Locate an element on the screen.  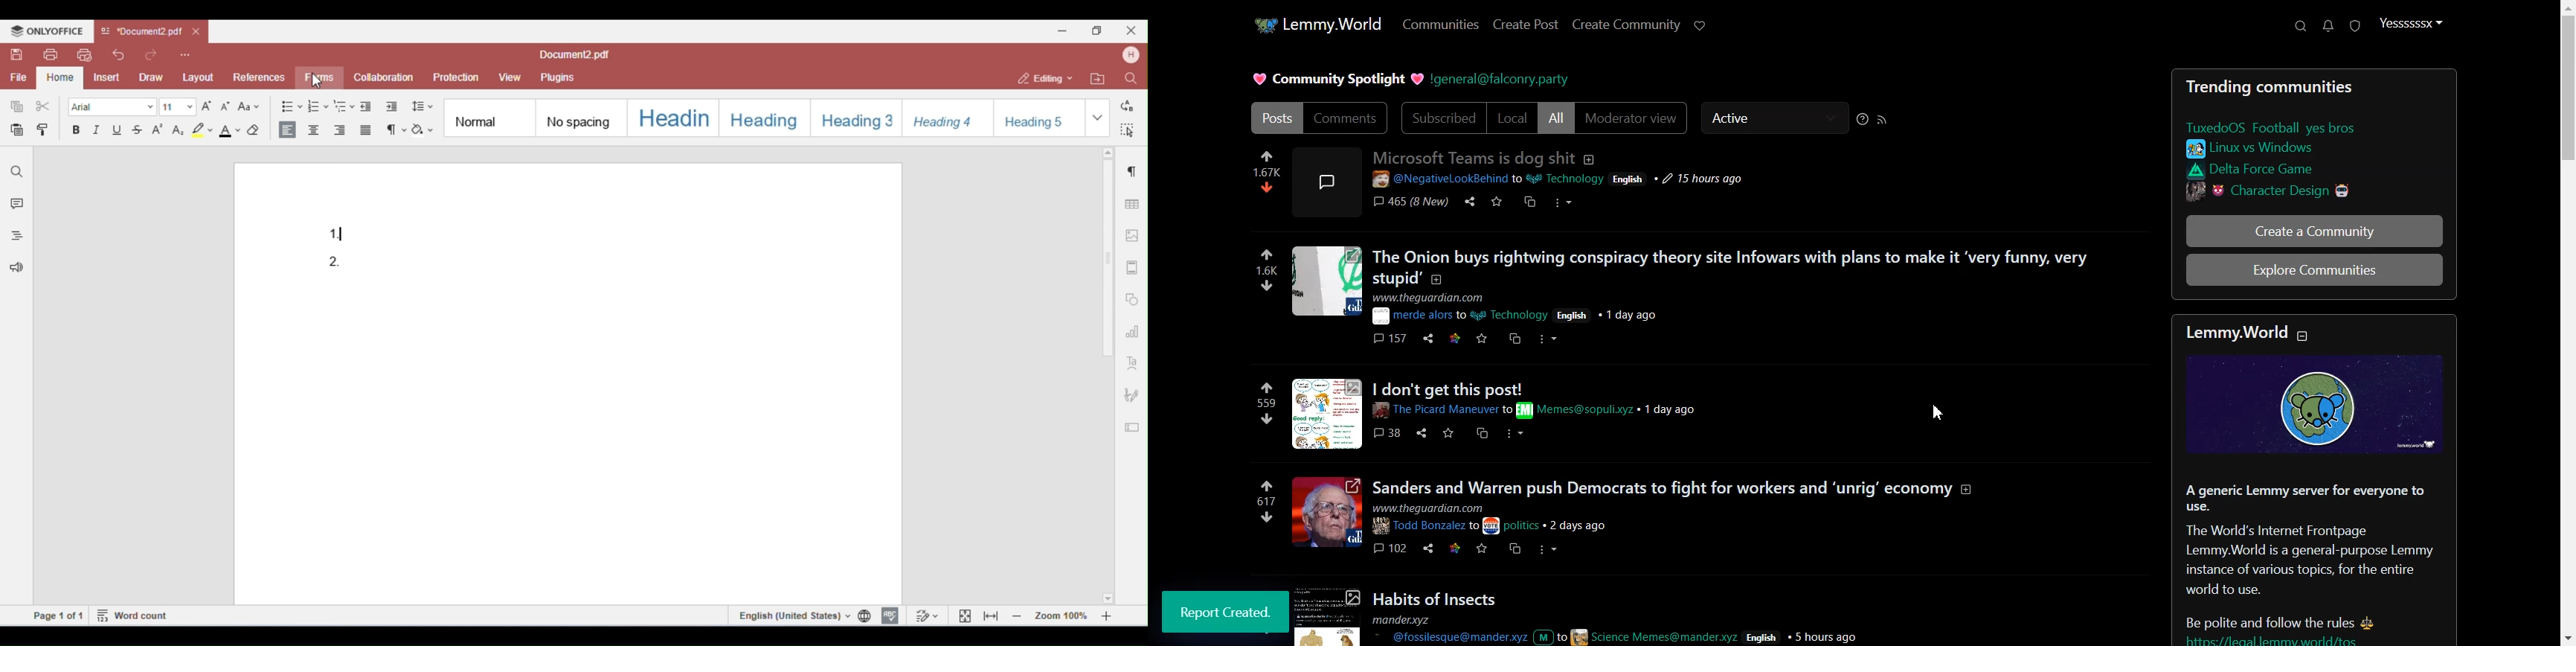
plugins is located at coordinates (557, 78).